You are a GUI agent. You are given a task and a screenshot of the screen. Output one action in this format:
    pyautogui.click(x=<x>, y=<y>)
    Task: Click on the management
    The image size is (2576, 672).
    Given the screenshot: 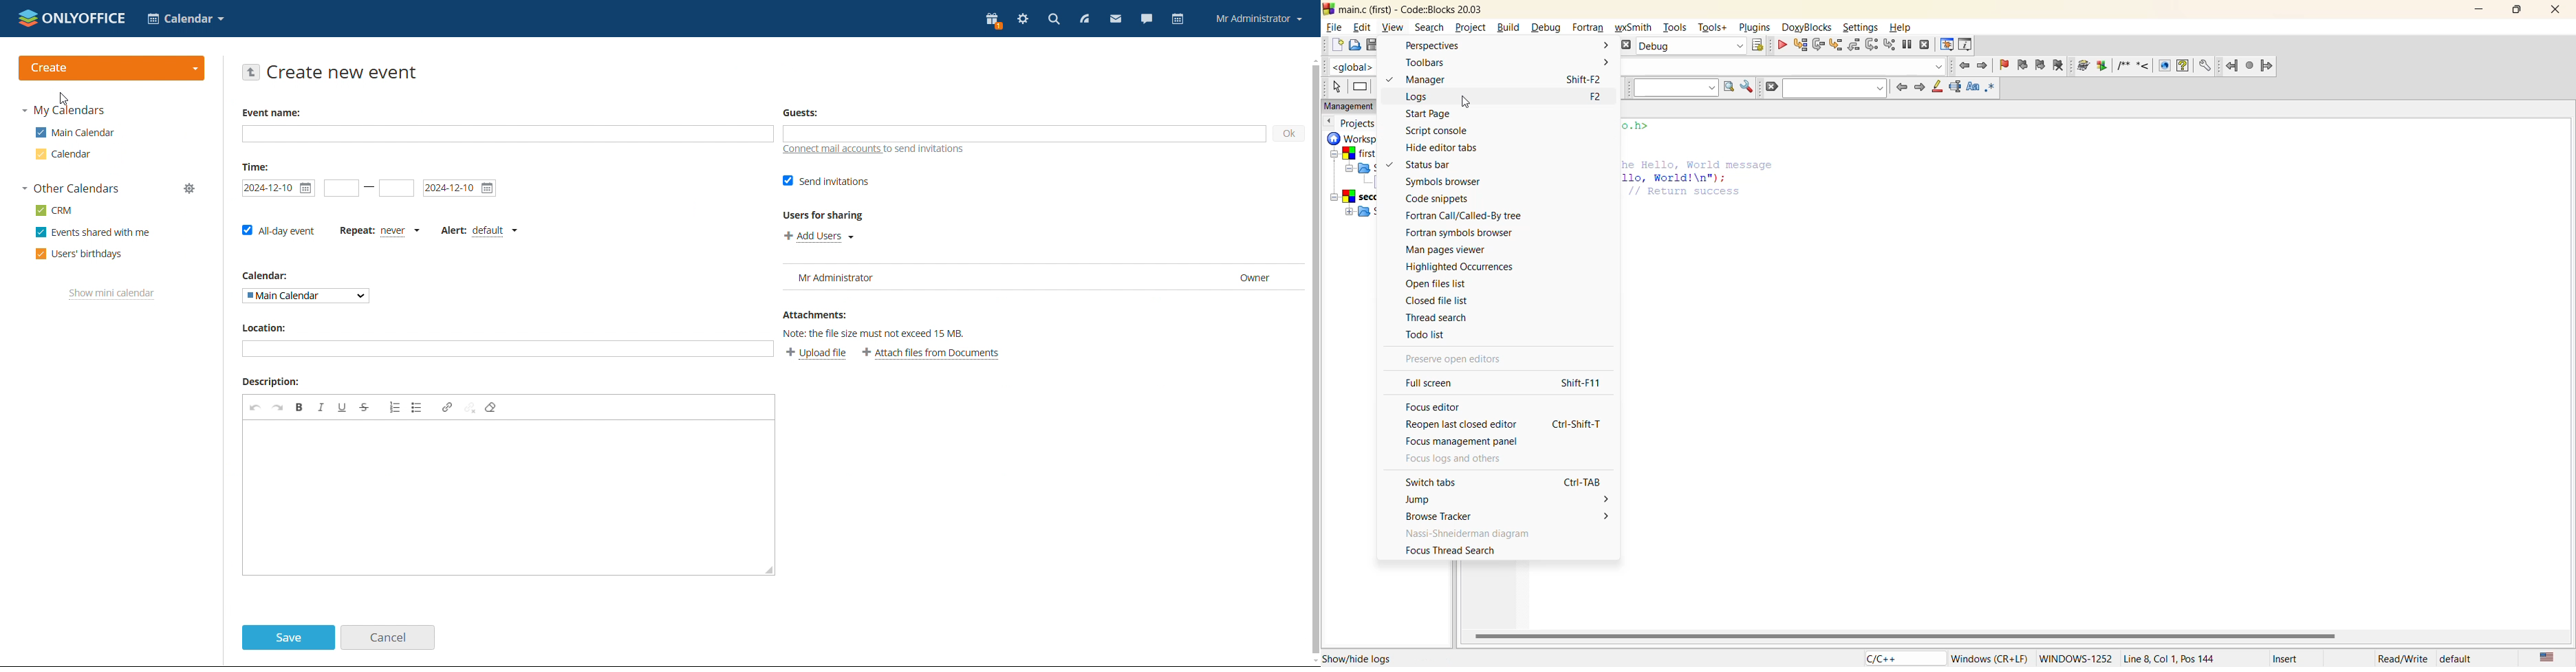 What is the action you would take?
    pyautogui.click(x=1357, y=105)
    